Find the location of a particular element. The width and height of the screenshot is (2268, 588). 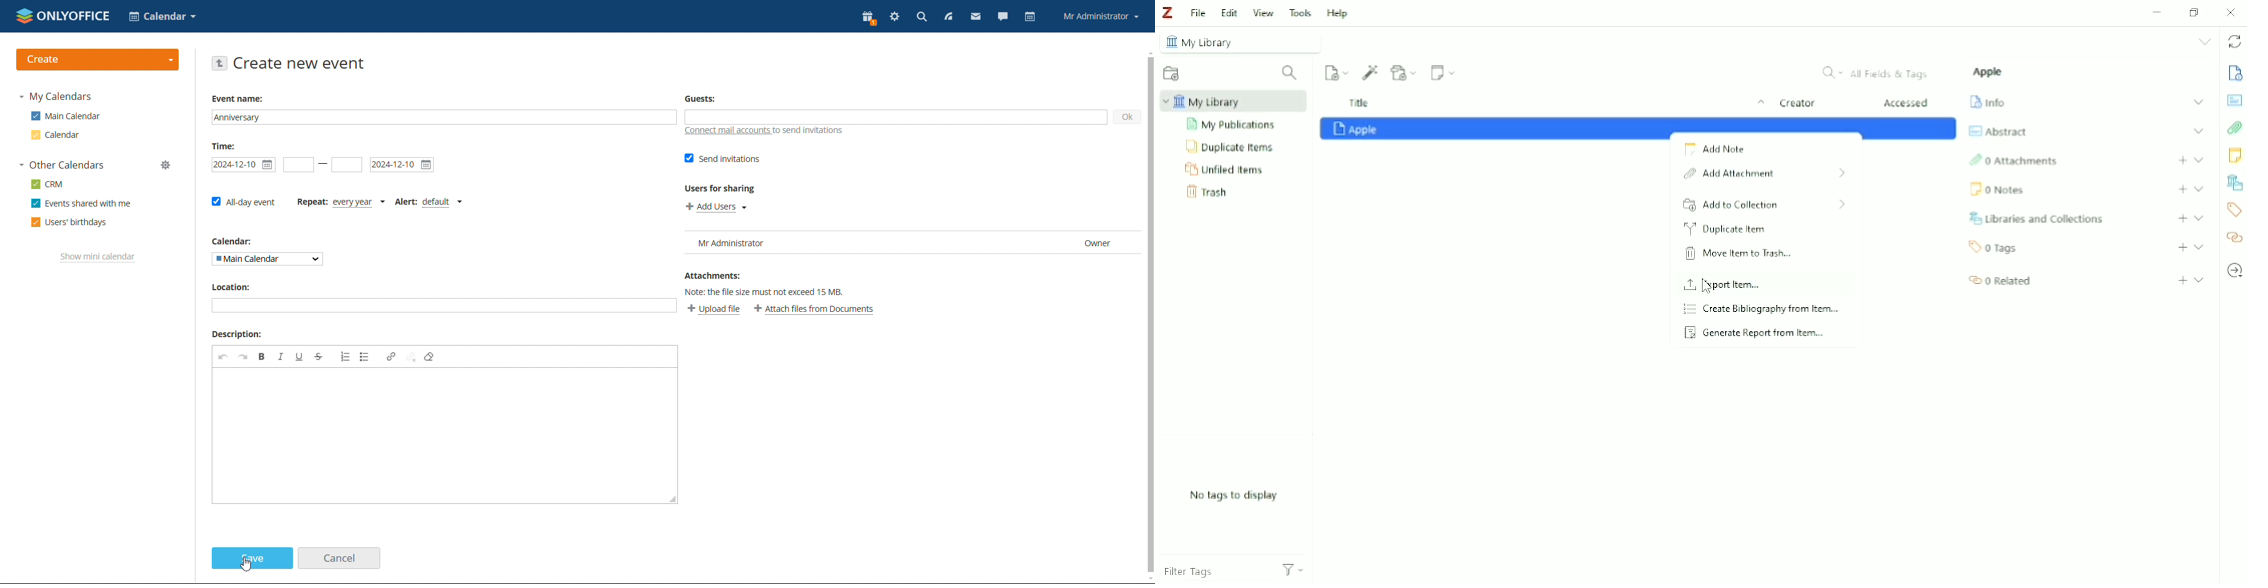

Export Item is located at coordinates (1725, 285).